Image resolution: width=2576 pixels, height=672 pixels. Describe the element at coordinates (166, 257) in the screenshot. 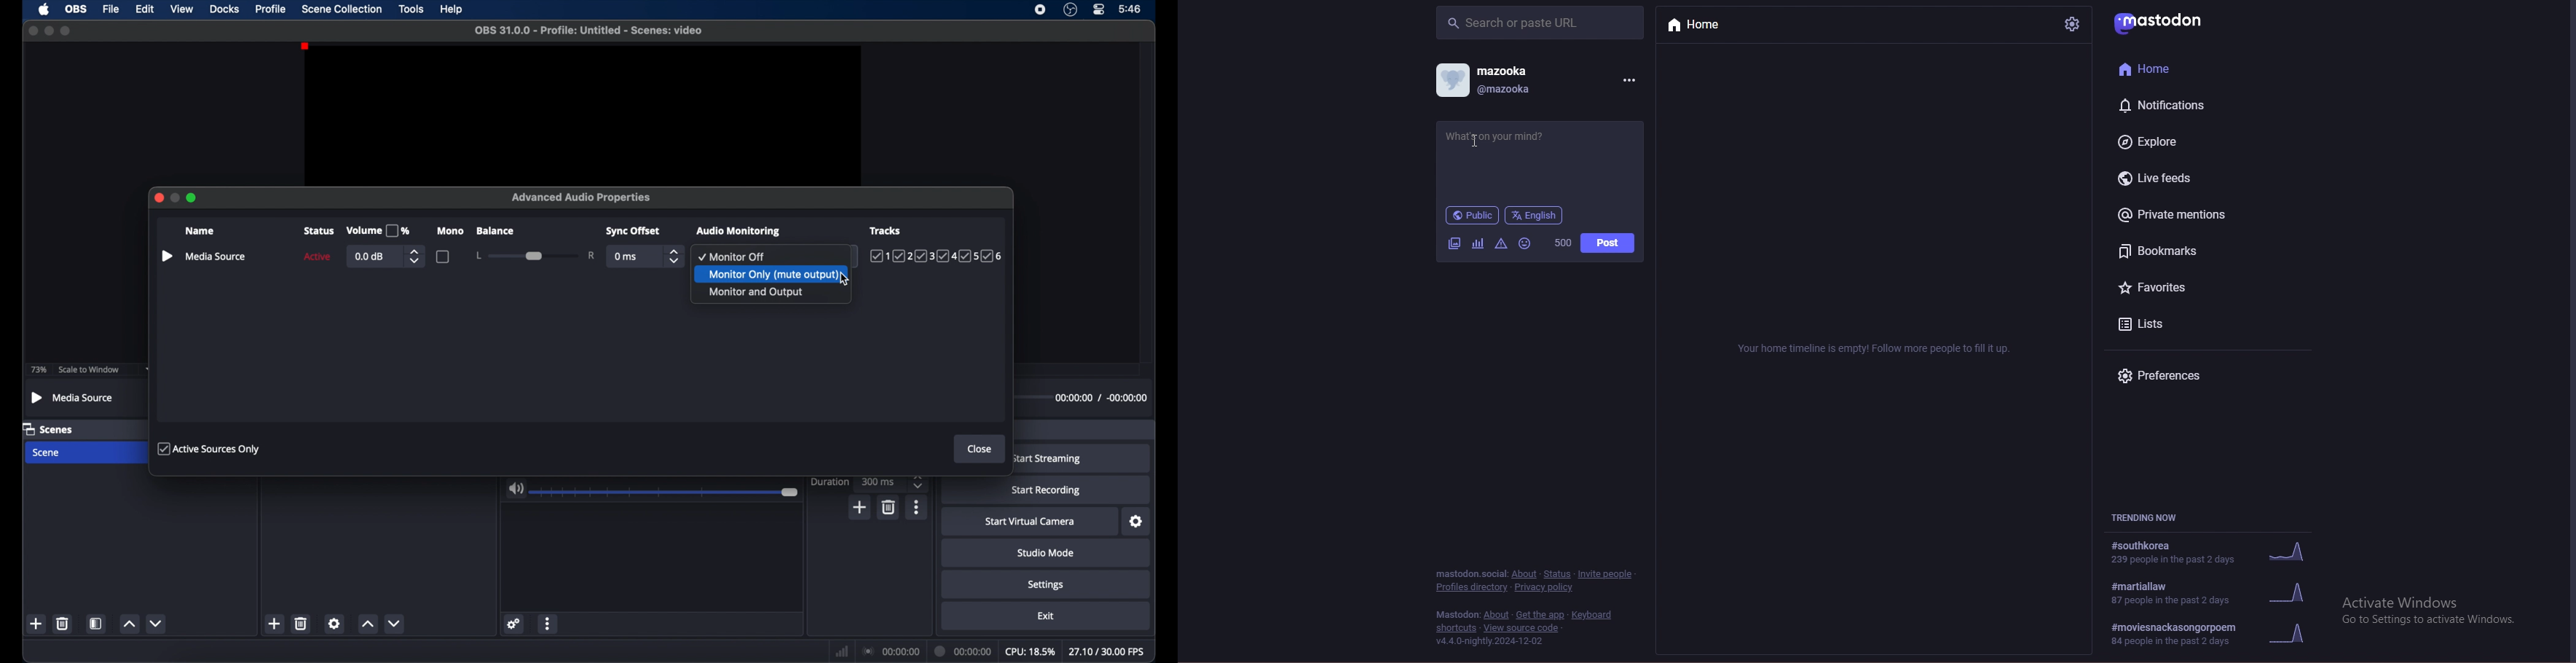

I see `sidebar` at that location.